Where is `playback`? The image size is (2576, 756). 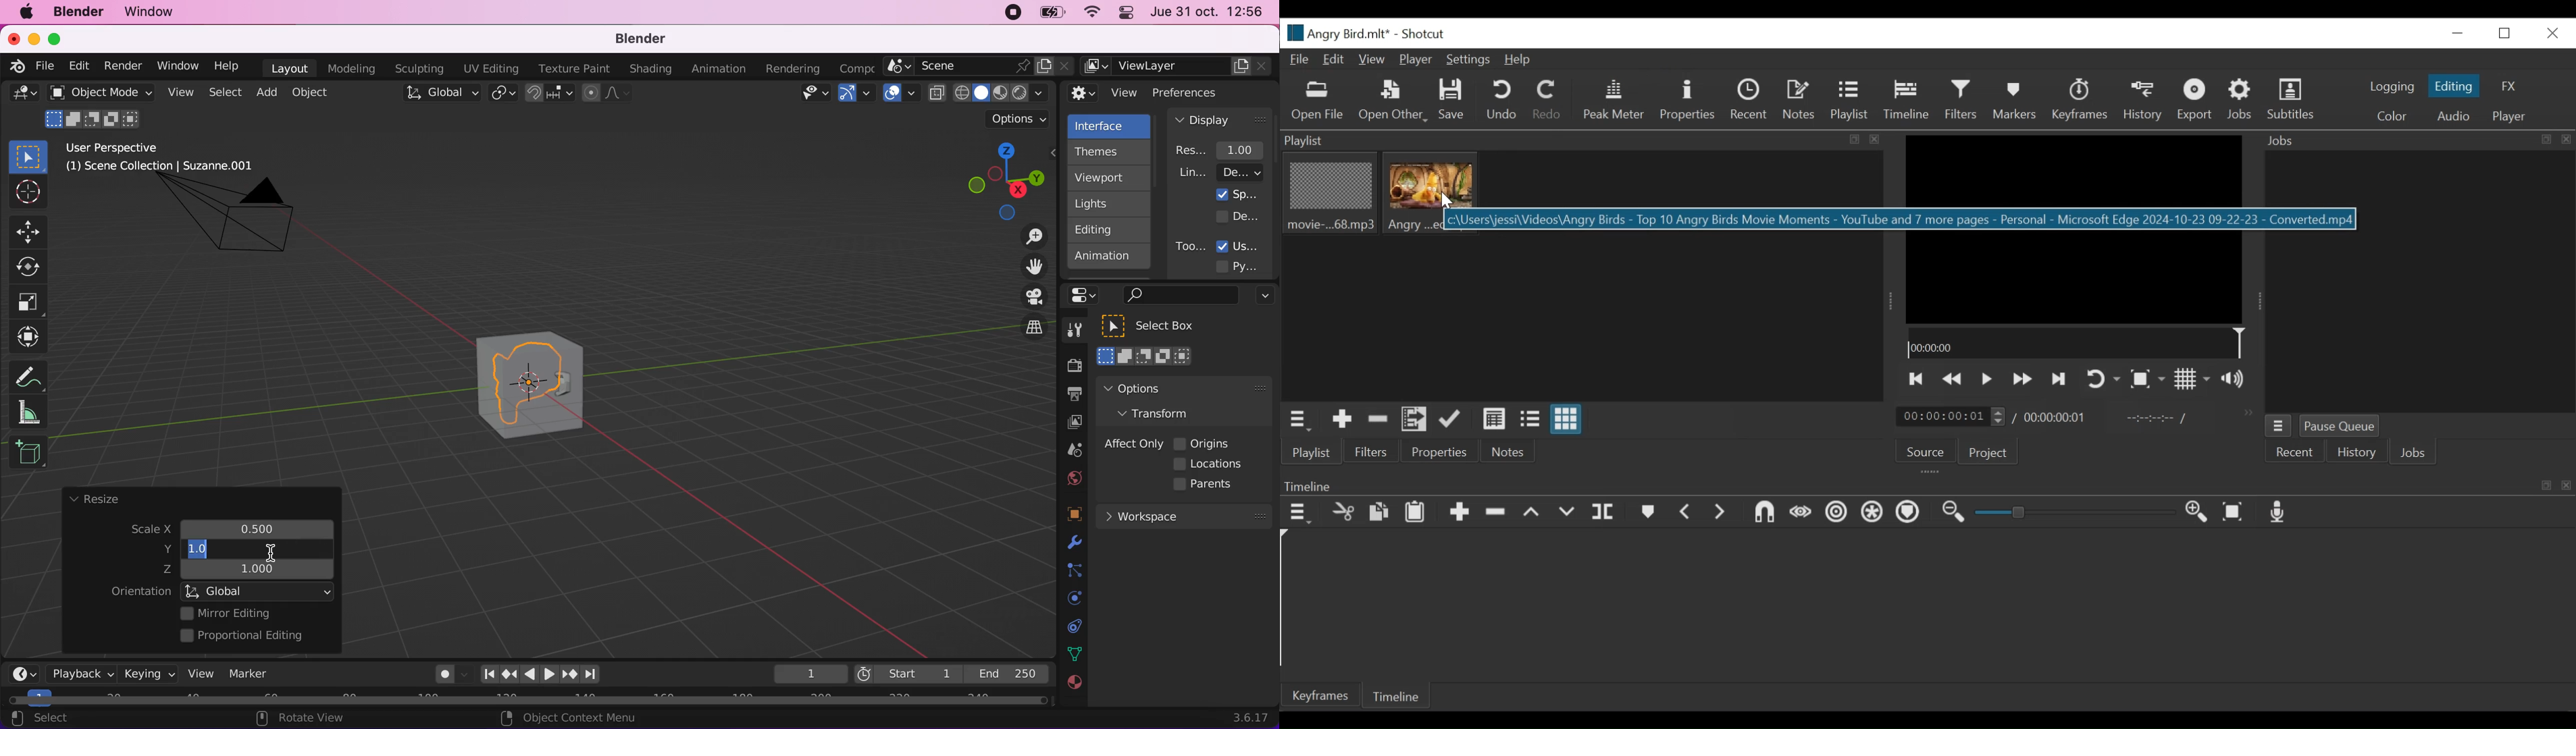
playback is located at coordinates (79, 673).